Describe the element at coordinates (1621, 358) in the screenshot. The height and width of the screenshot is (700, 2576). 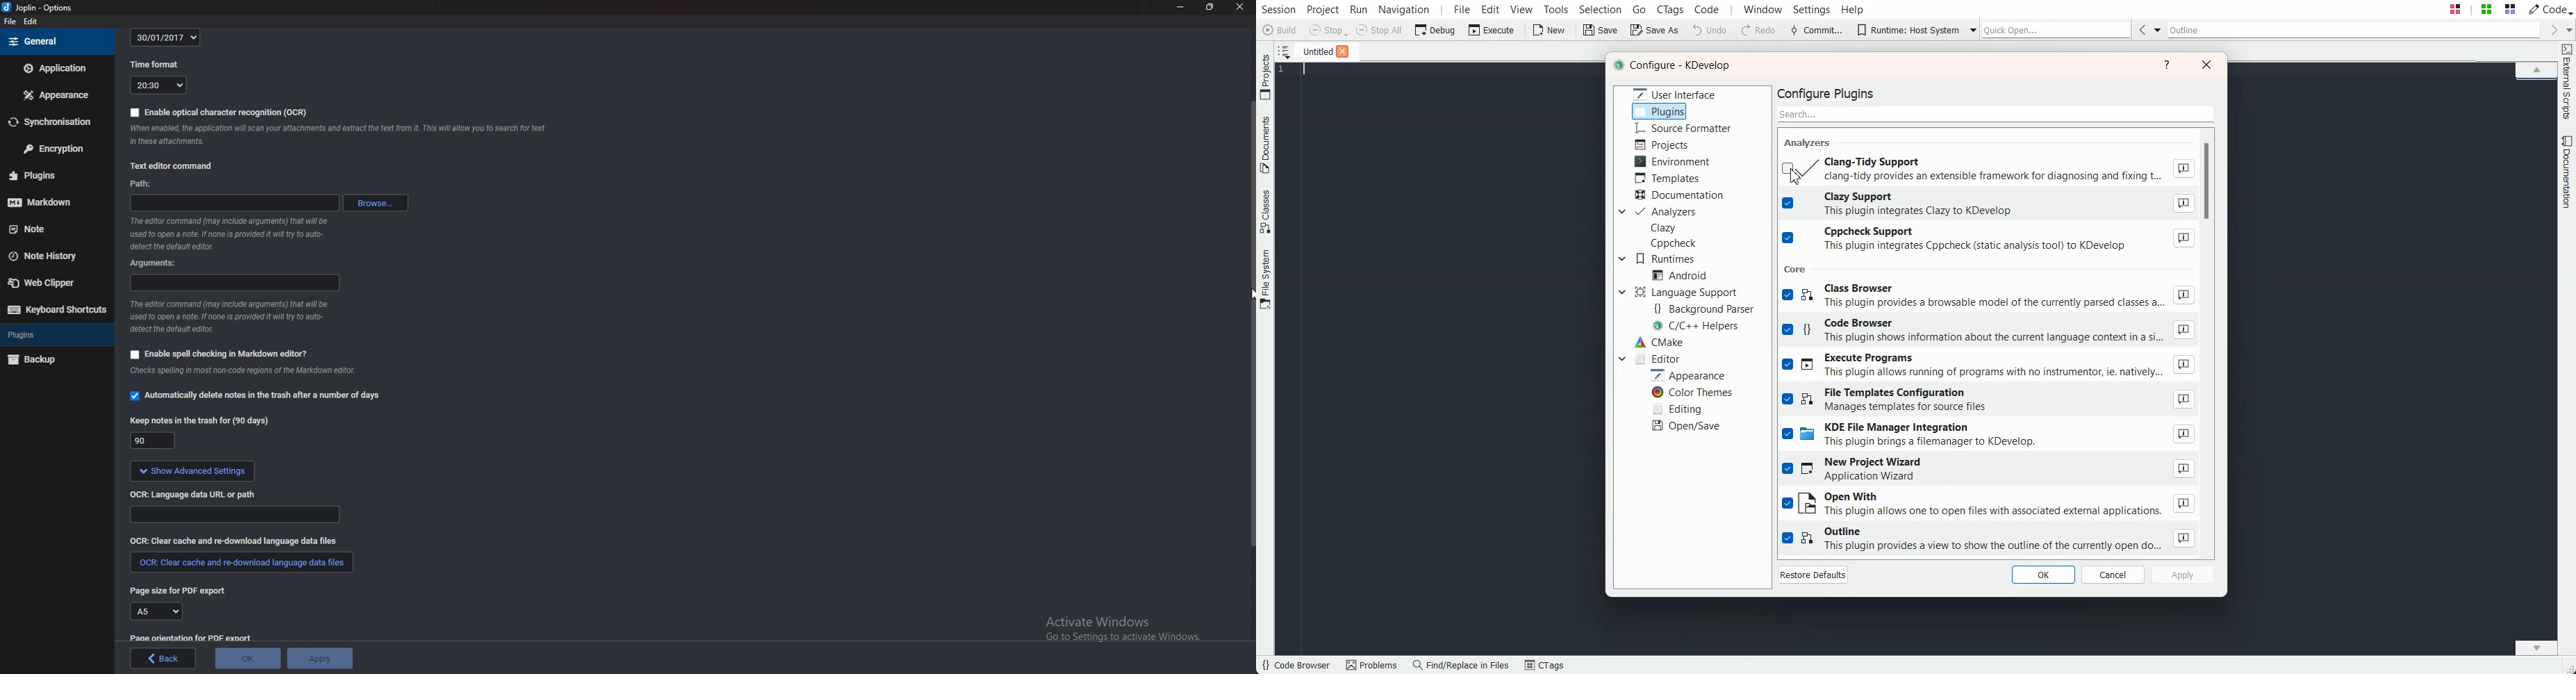
I see `Drop down box` at that location.